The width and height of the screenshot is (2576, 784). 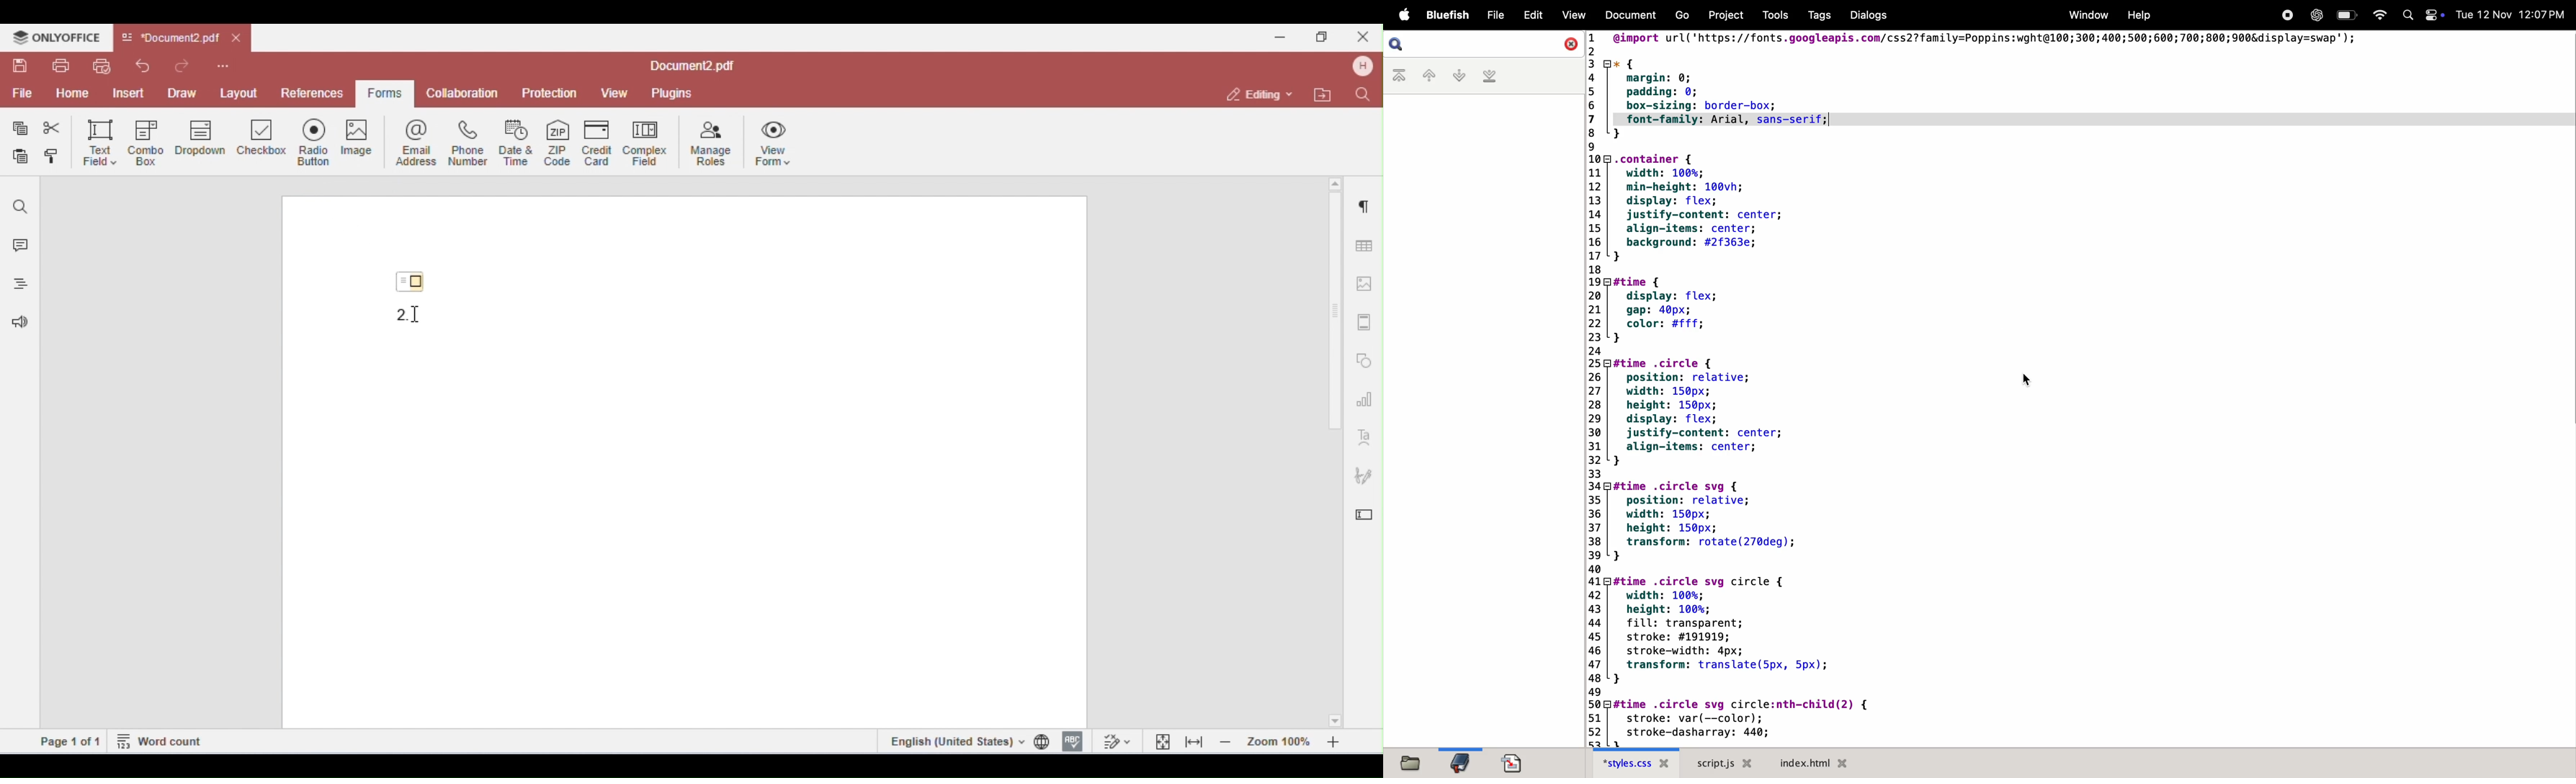 I want to click on edit, so click(x=1530, y=15).